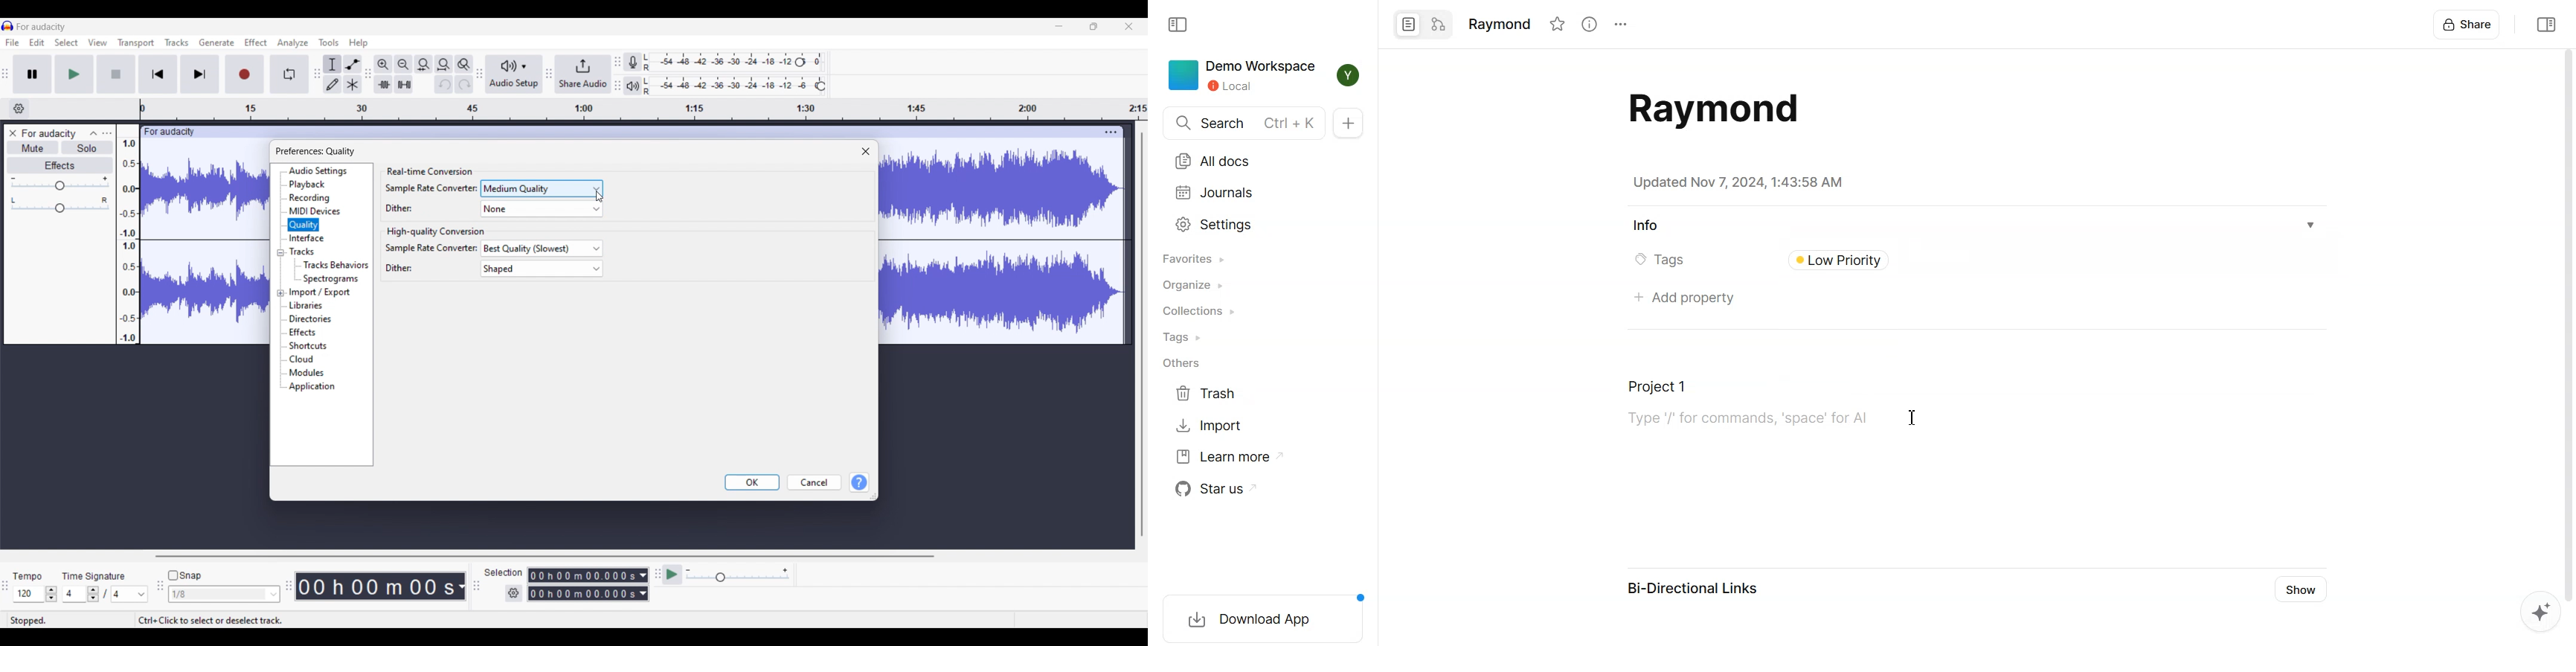 The height and width of the screenshot is (672, 2576). What do you see at coordinates (28, 594) in the screenshot?
I see `Input tempo` at bounding box center [28, 594].